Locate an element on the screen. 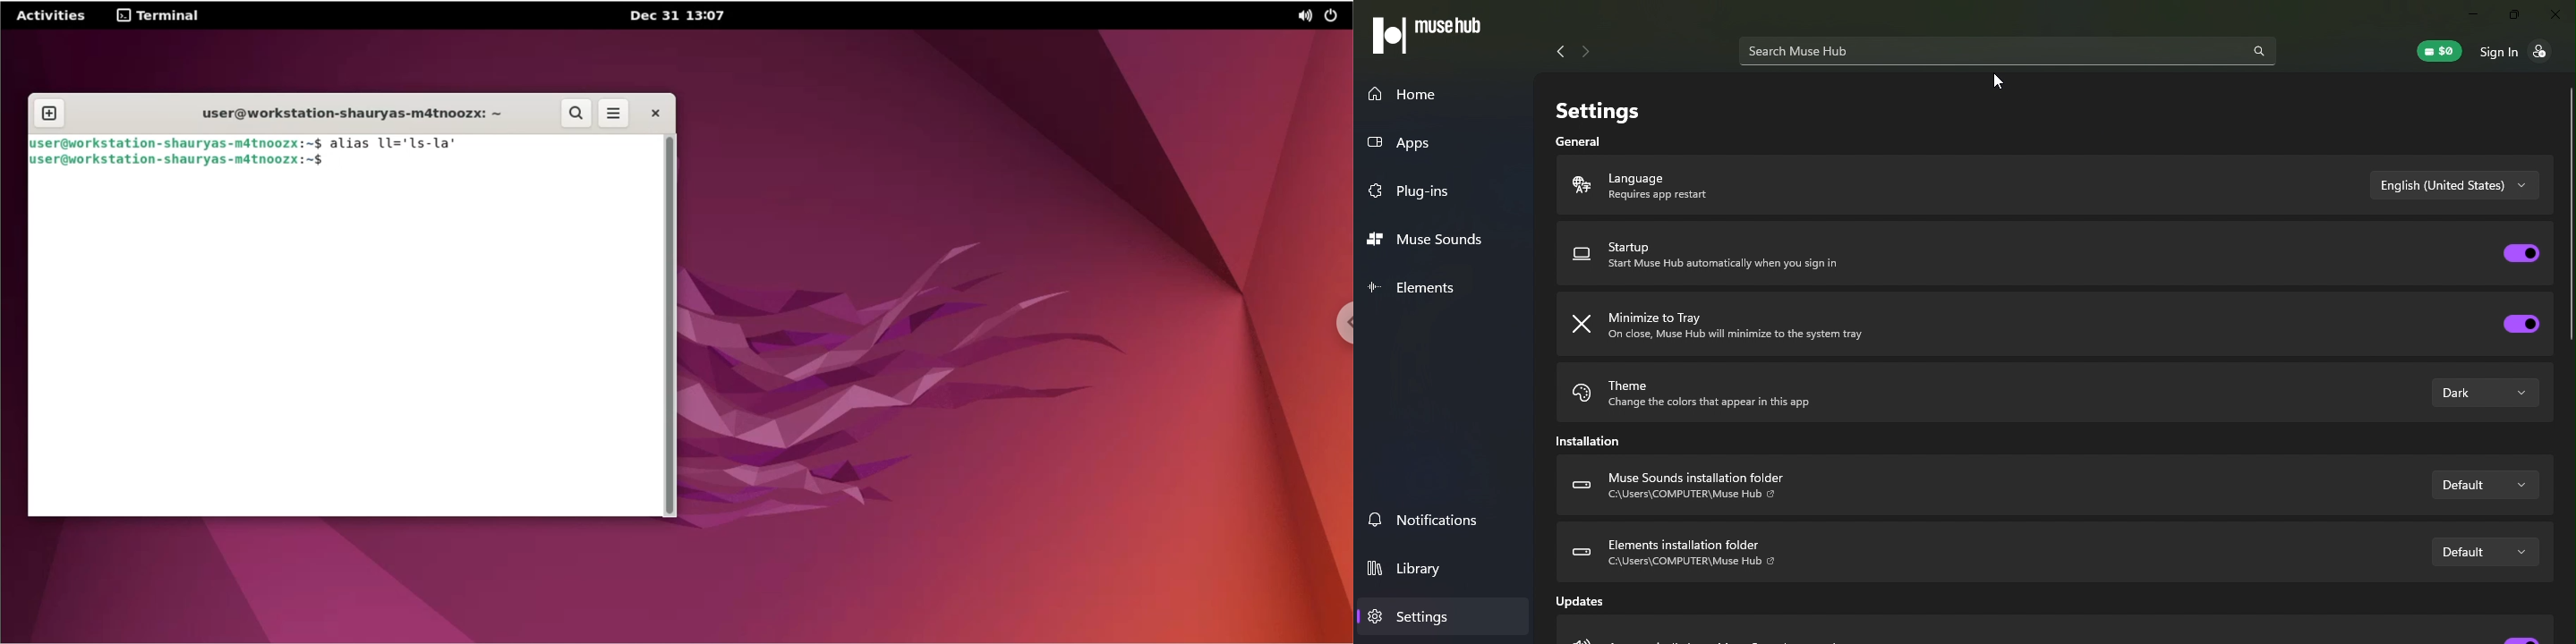  Startup is located at coordinates (1732, 261).